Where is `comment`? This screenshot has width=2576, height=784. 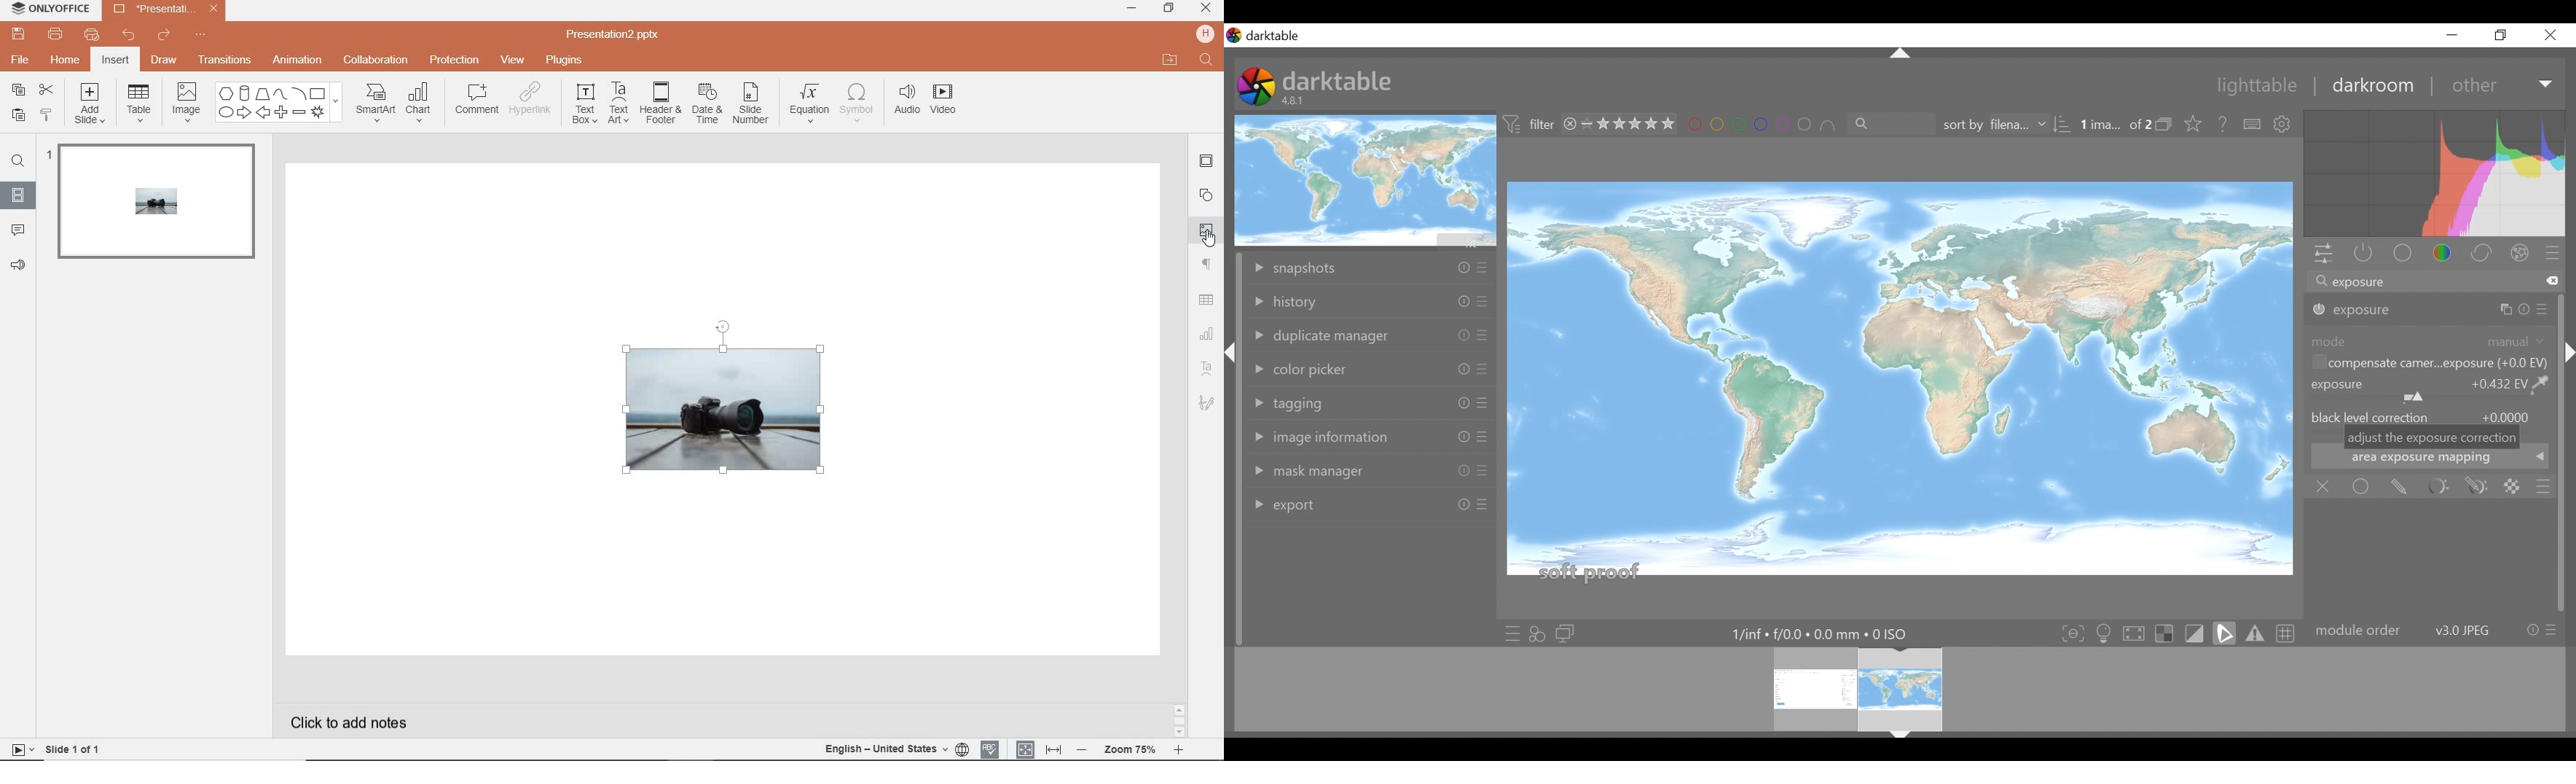
comment is located at coordinates (18, 231).